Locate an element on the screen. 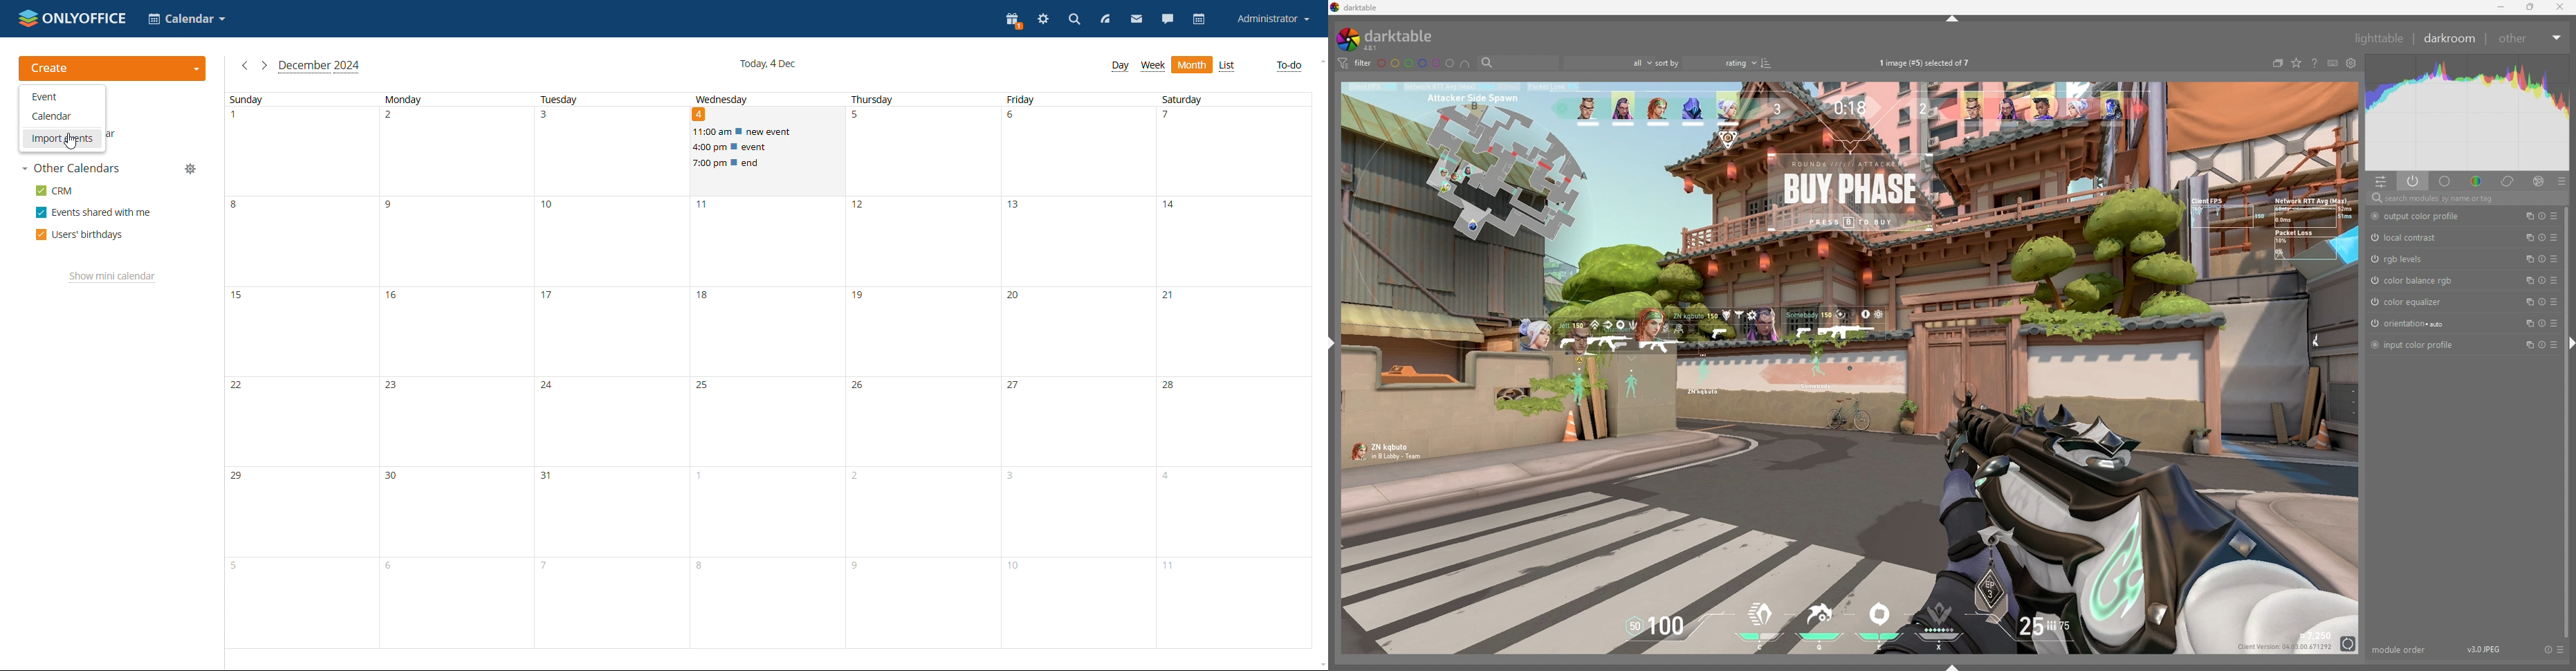 Image resolution: width=2576 pixels, height=672 pixels. thursday is located at coordinates (925, 371).